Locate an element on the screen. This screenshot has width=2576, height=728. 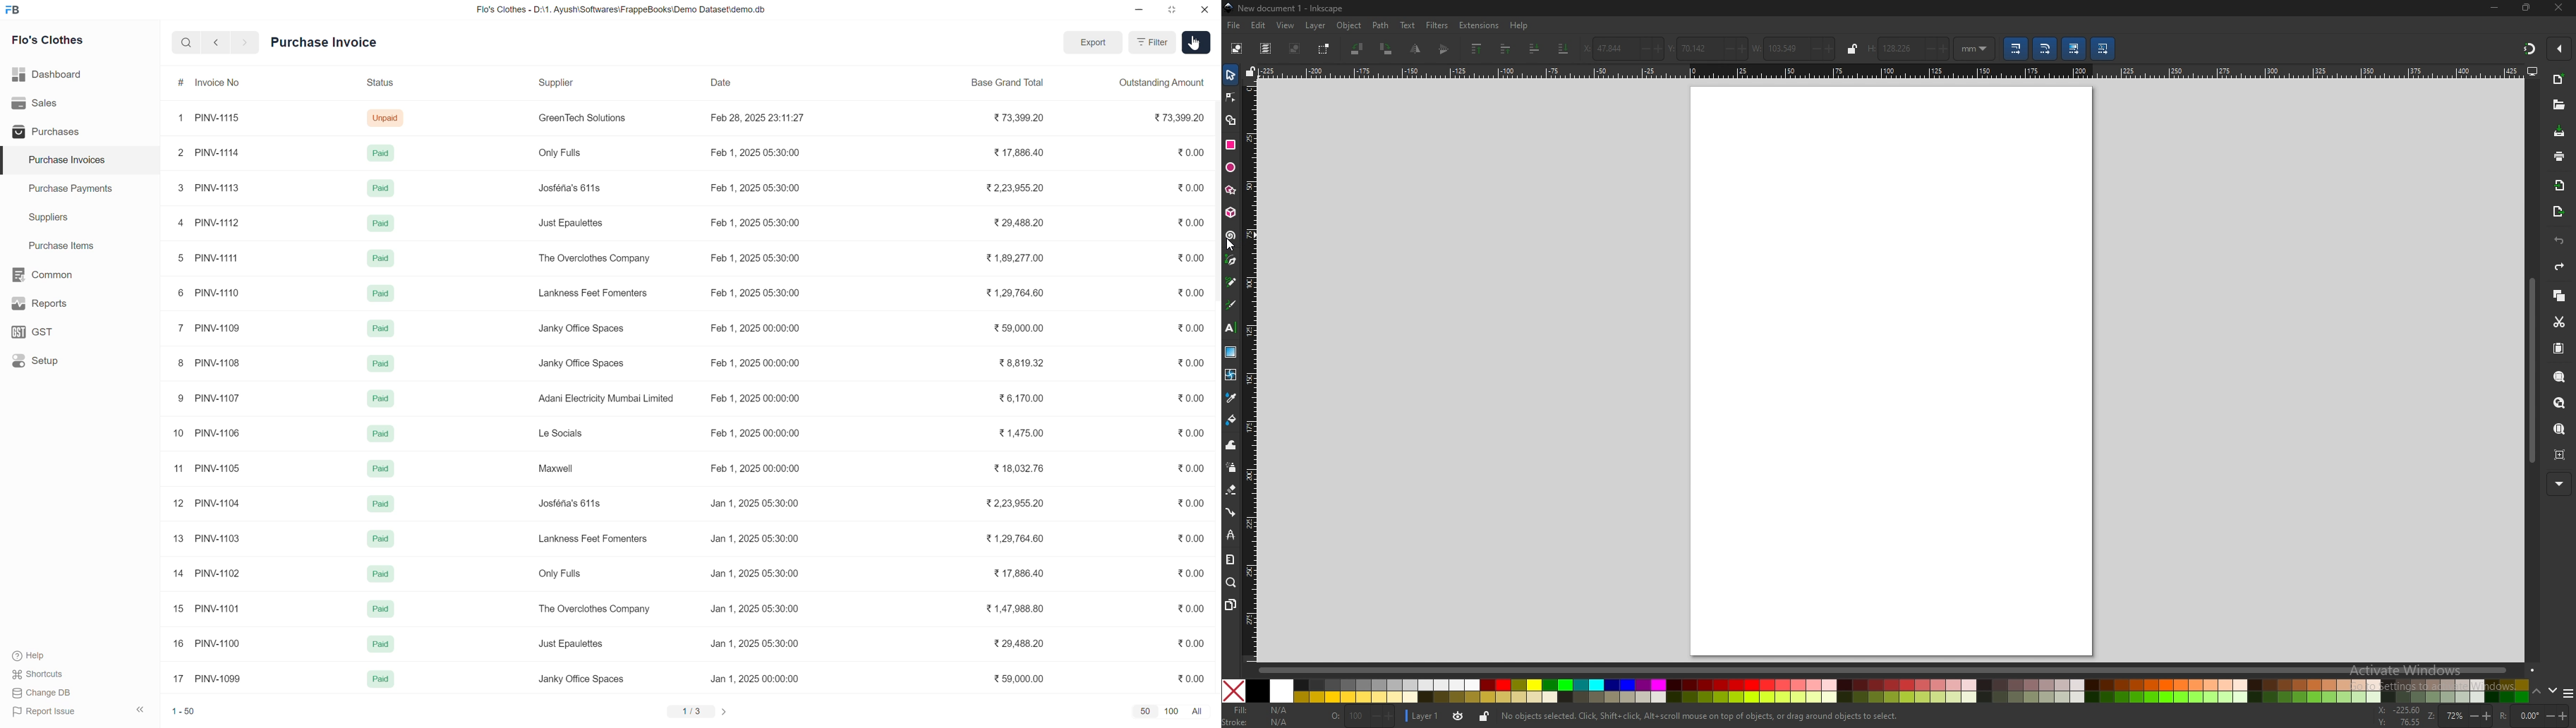
Adani Electricity Mumbai Limited is located at coordinates (607, 398).